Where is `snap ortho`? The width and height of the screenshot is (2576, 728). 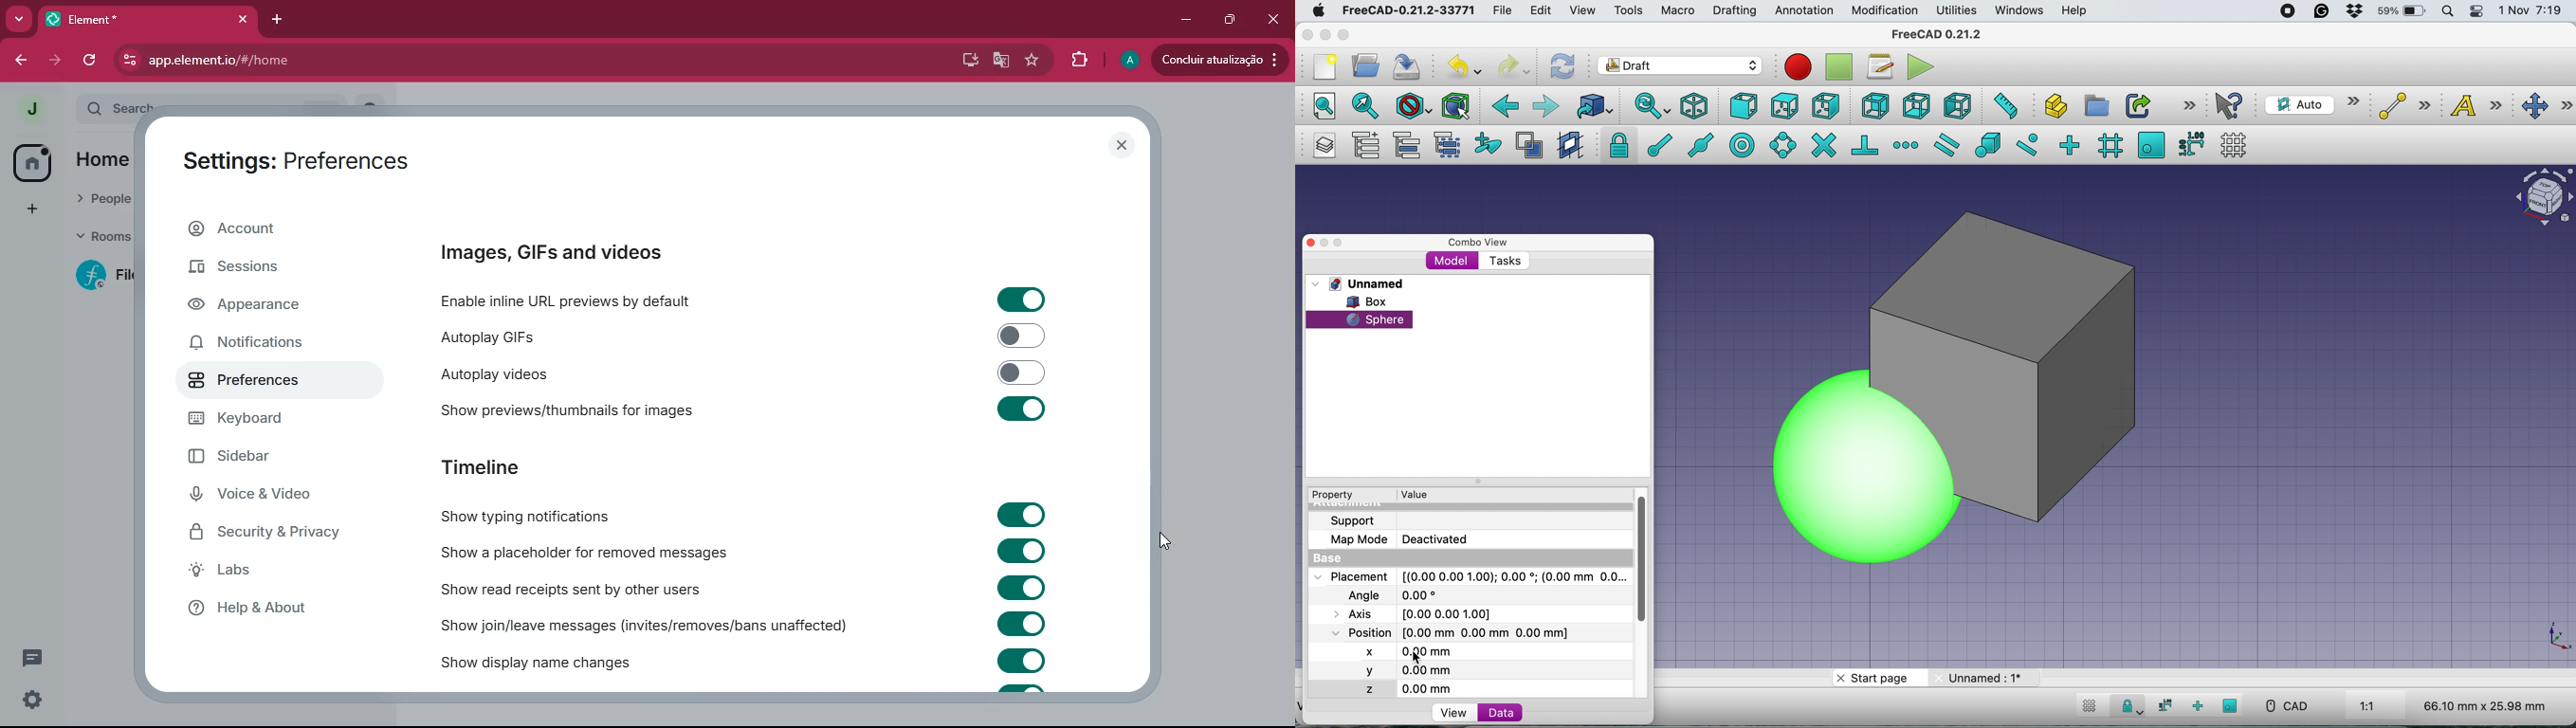 snap ortho is located at coordinates (2199, 706).